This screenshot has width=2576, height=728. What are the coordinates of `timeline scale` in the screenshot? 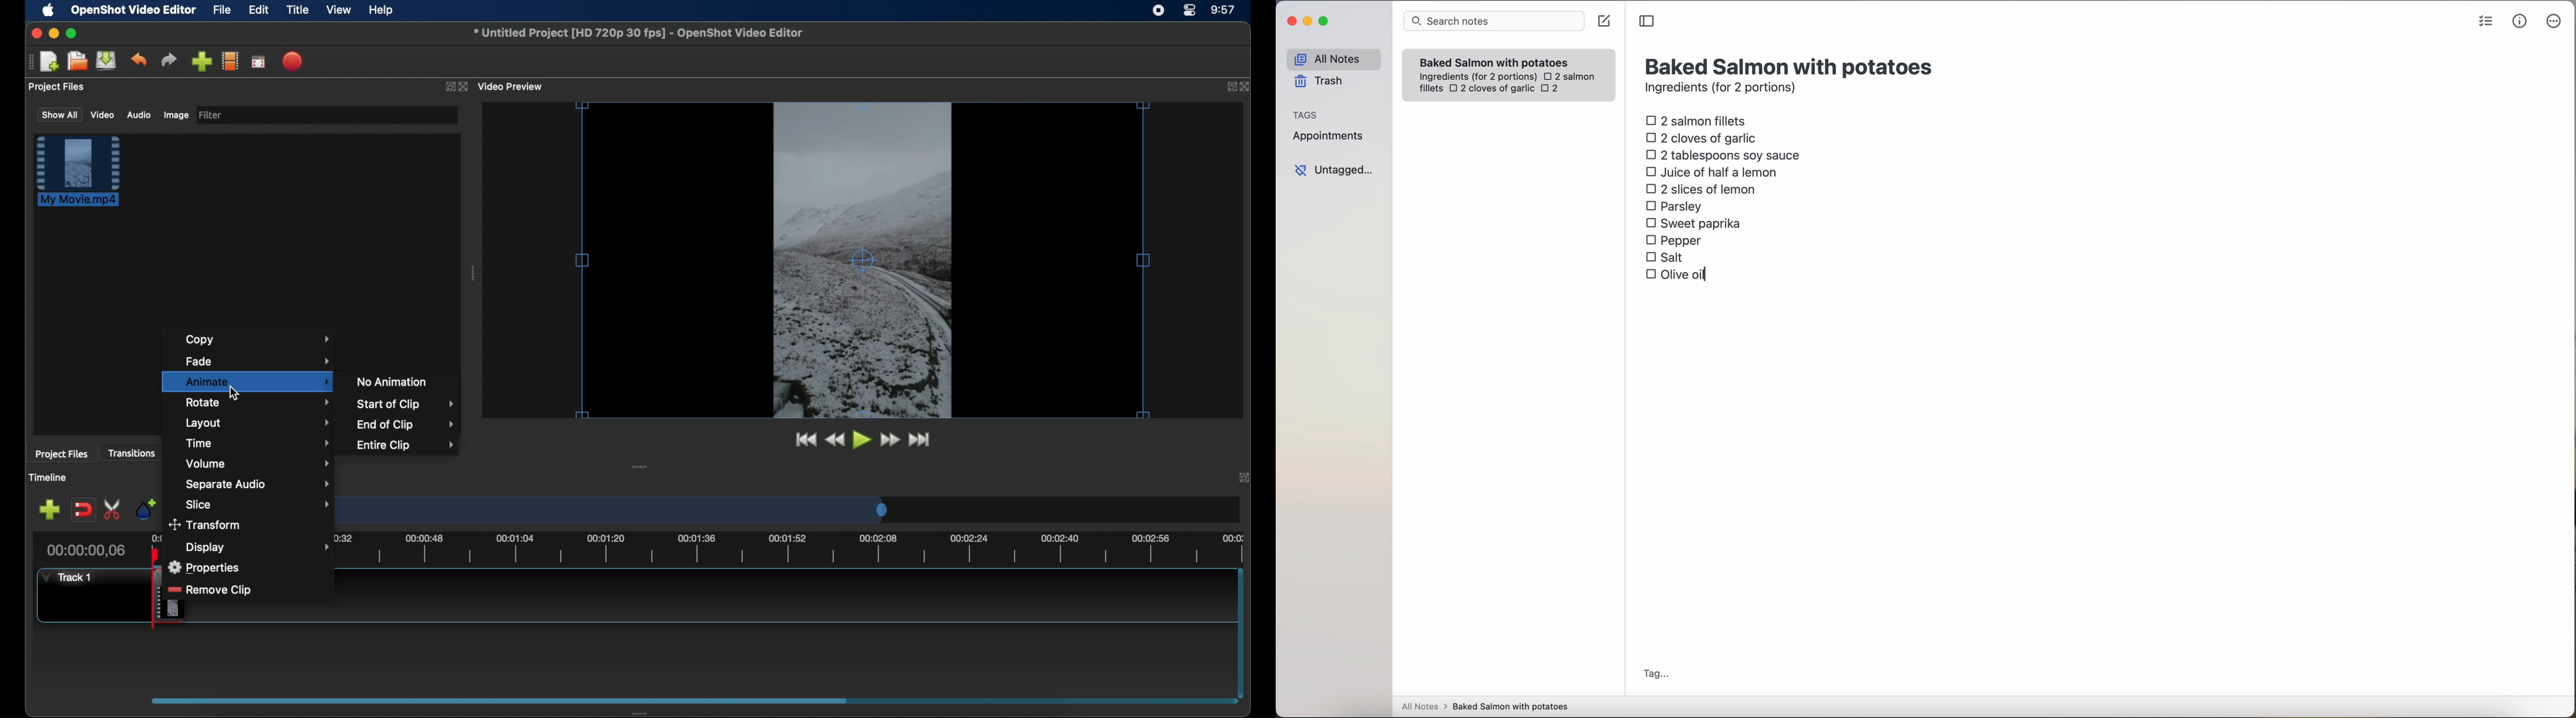 It's located at (803, 549).